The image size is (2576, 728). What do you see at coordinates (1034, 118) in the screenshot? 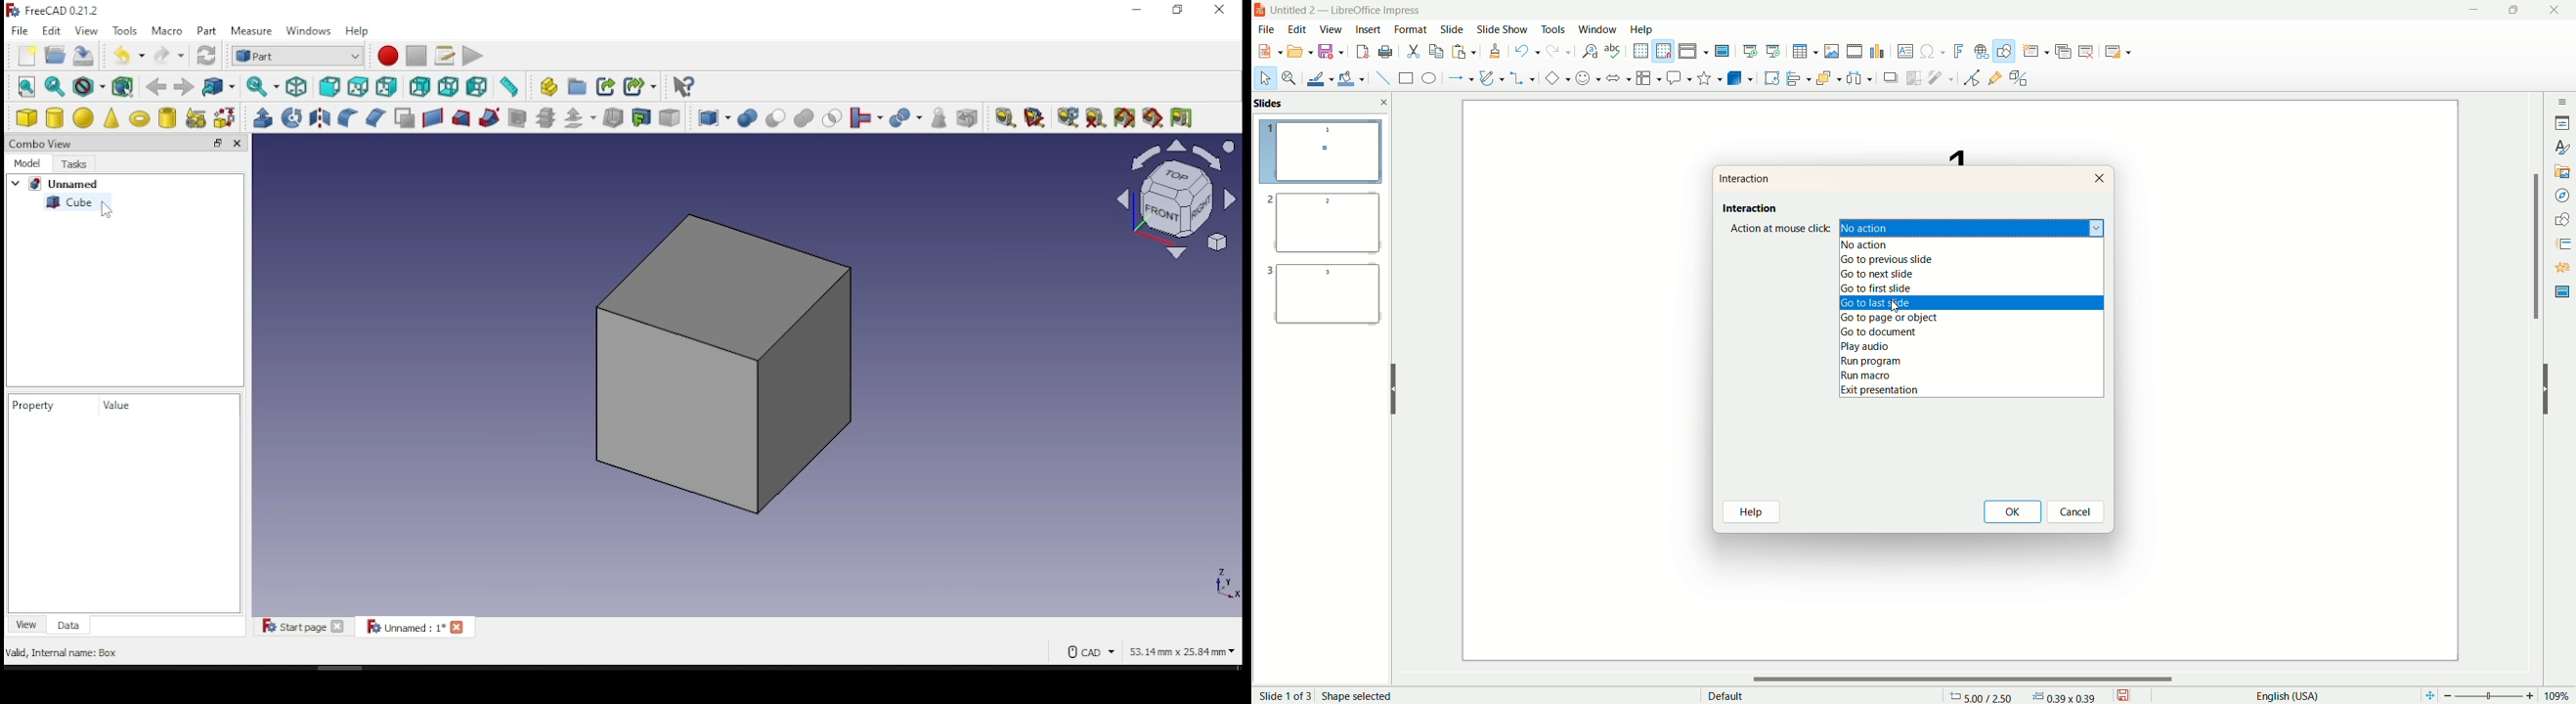
I see `measure angular` at bounding box center [1034, 118].